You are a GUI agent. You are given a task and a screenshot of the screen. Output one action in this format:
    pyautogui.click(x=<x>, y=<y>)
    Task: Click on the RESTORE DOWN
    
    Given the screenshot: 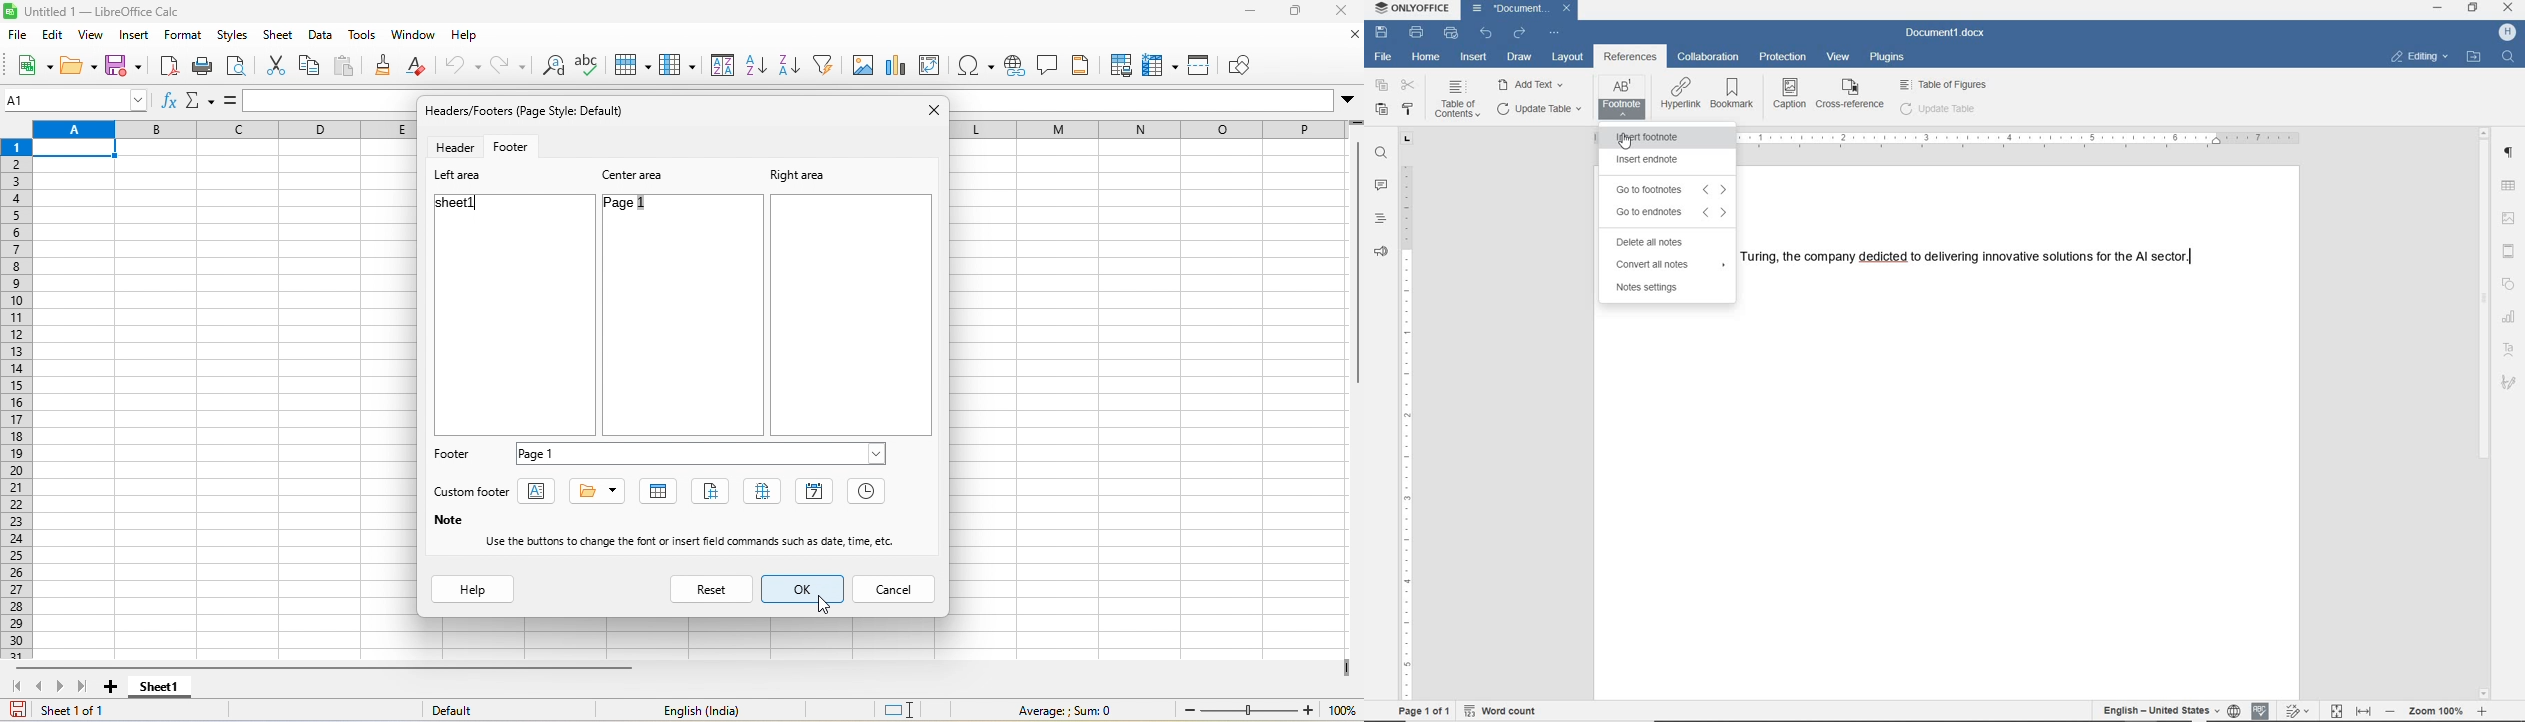 What is the action you would take?
    pyautogui.click(x=2475, y=9)
    